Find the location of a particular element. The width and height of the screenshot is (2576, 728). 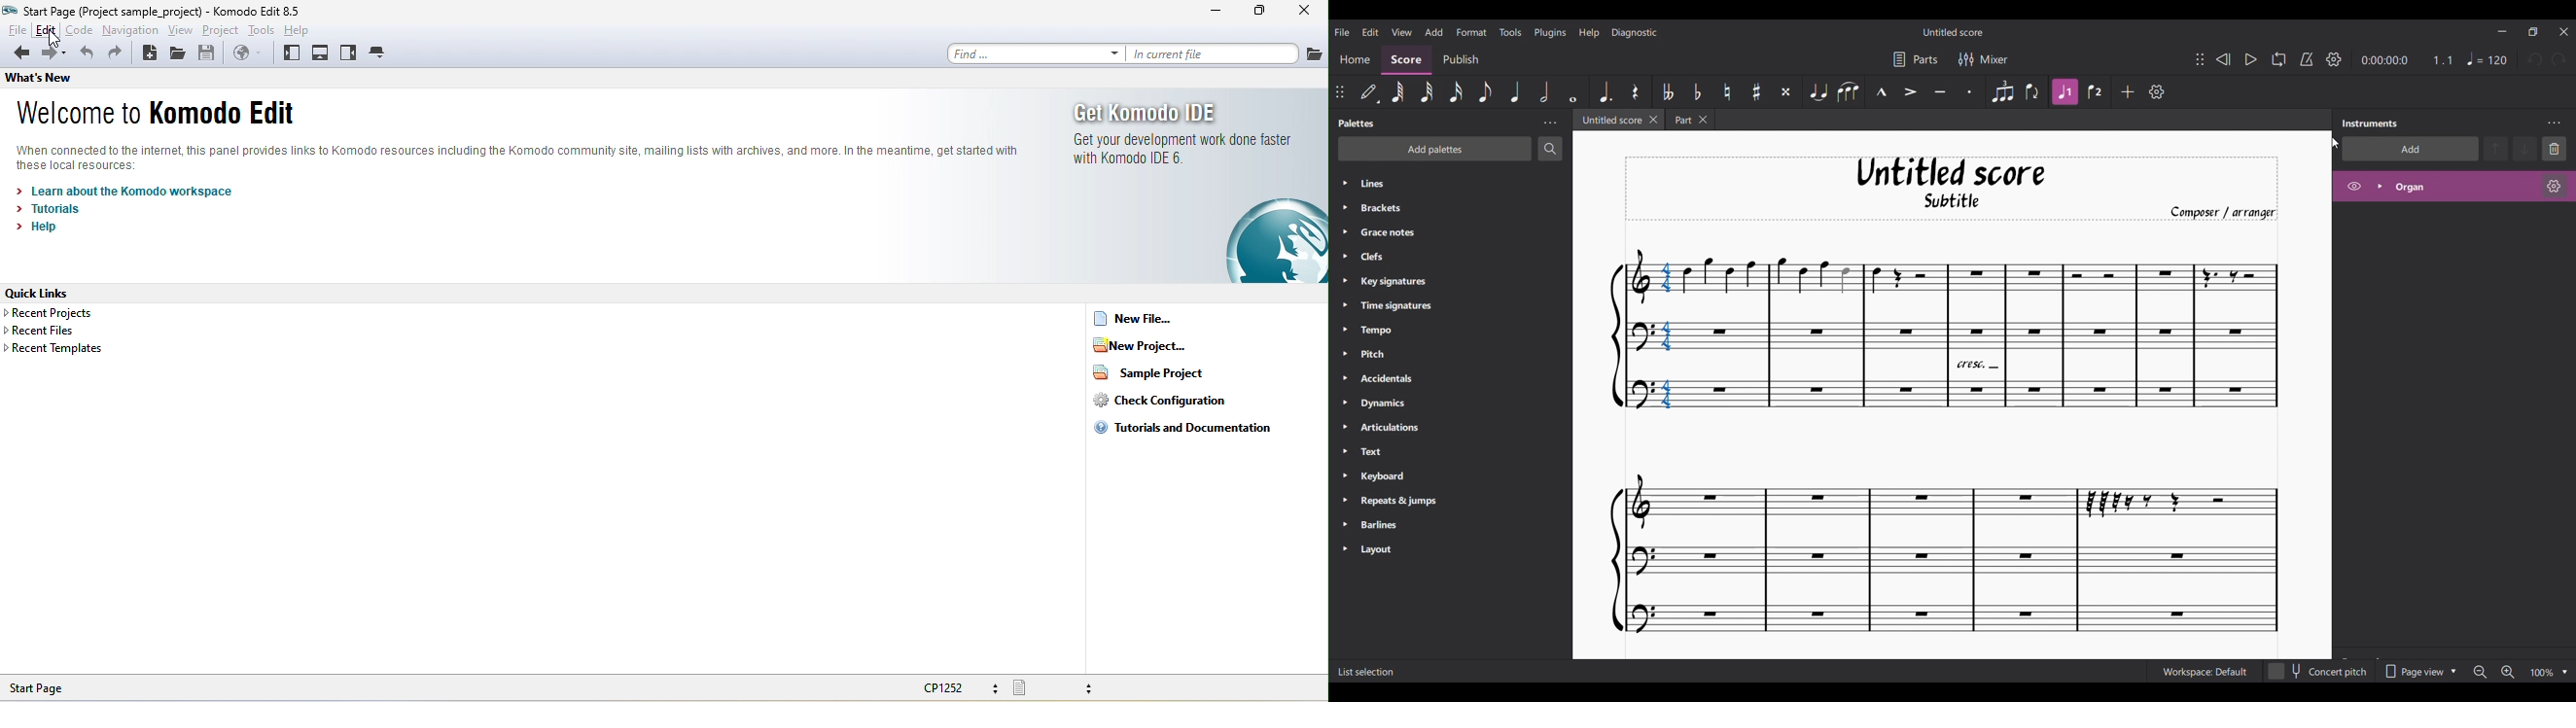

Score title is located at coordinates (1952, 32).